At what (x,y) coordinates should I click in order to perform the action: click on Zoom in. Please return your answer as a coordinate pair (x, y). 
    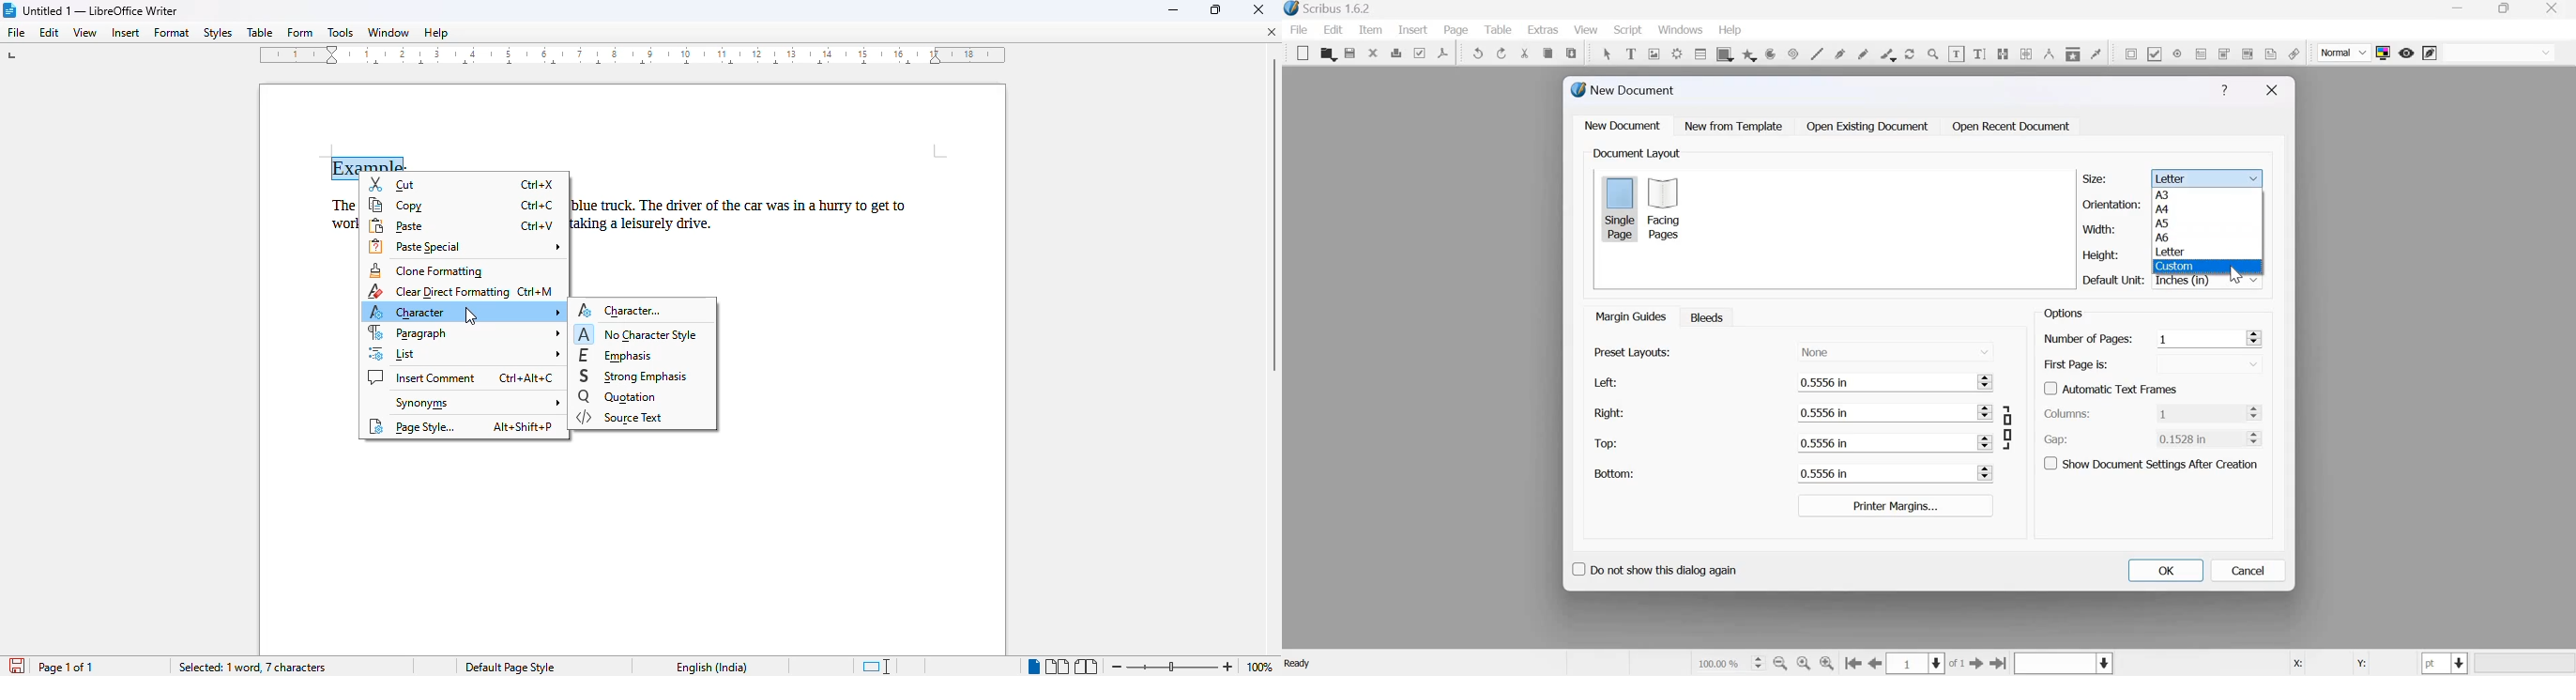
    Looking at the image, I should click on (1229, 664).